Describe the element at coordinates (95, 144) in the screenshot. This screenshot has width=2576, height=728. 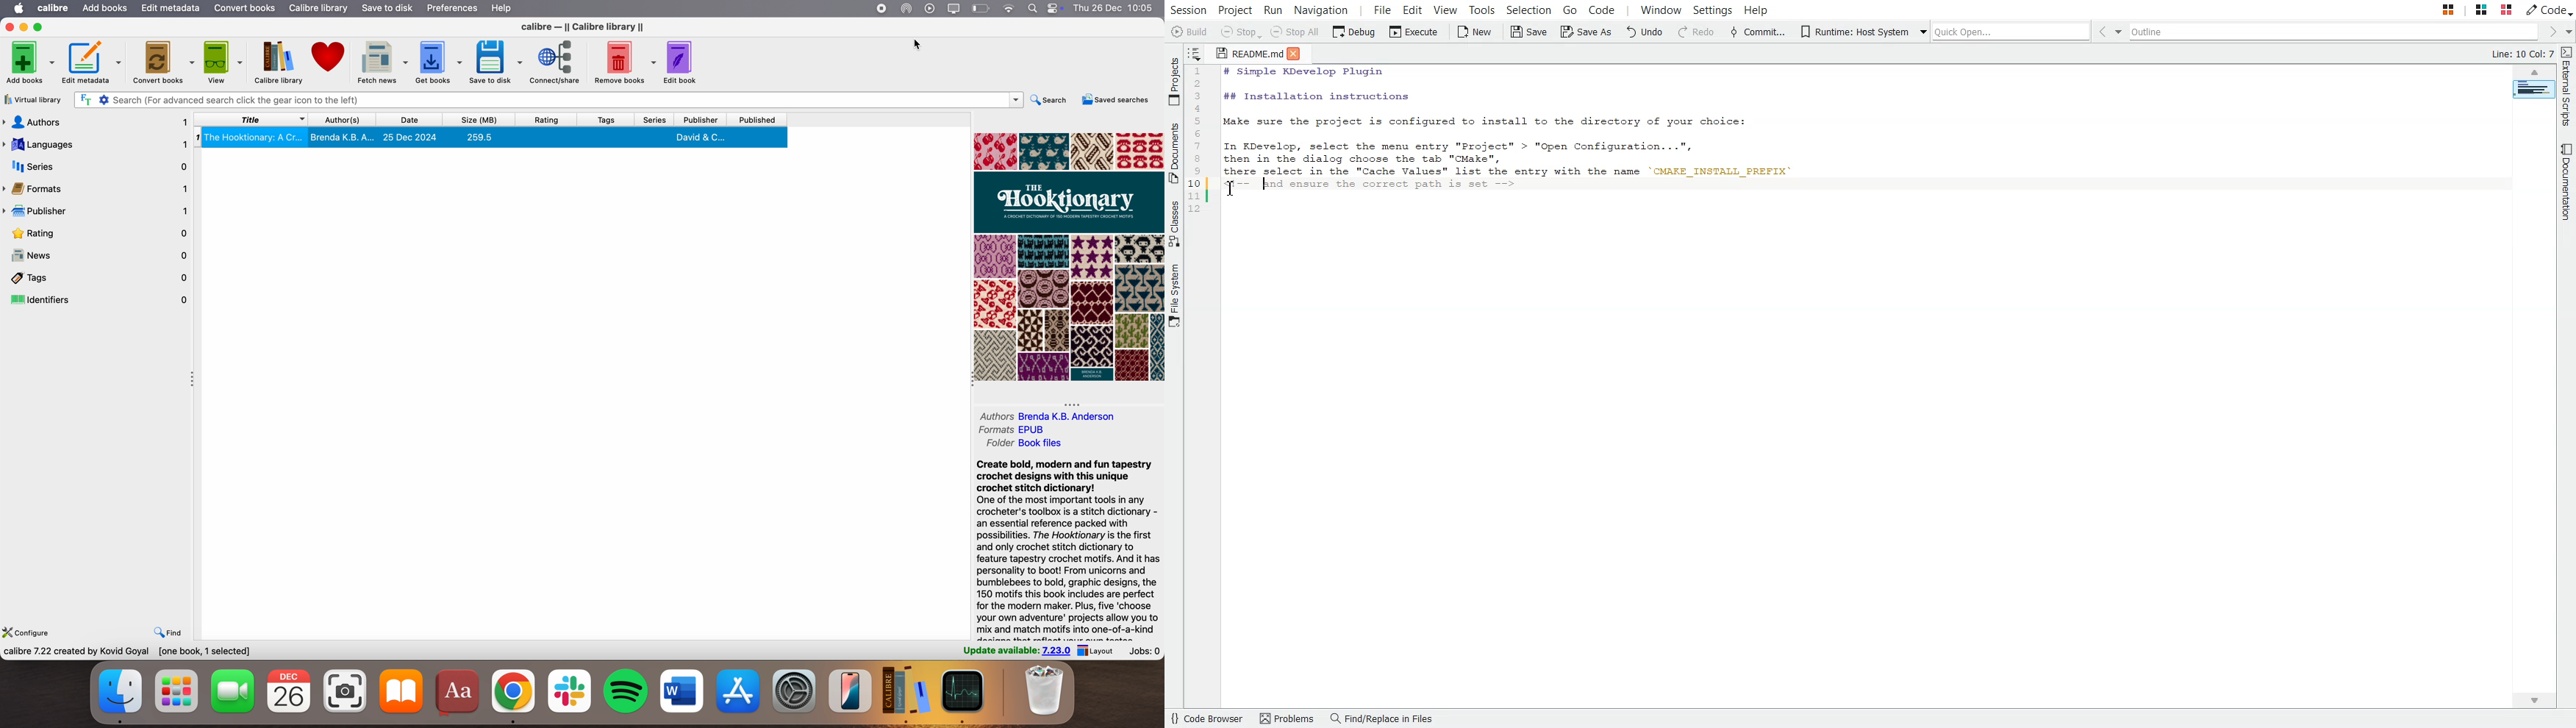
I see `languages` at that location.